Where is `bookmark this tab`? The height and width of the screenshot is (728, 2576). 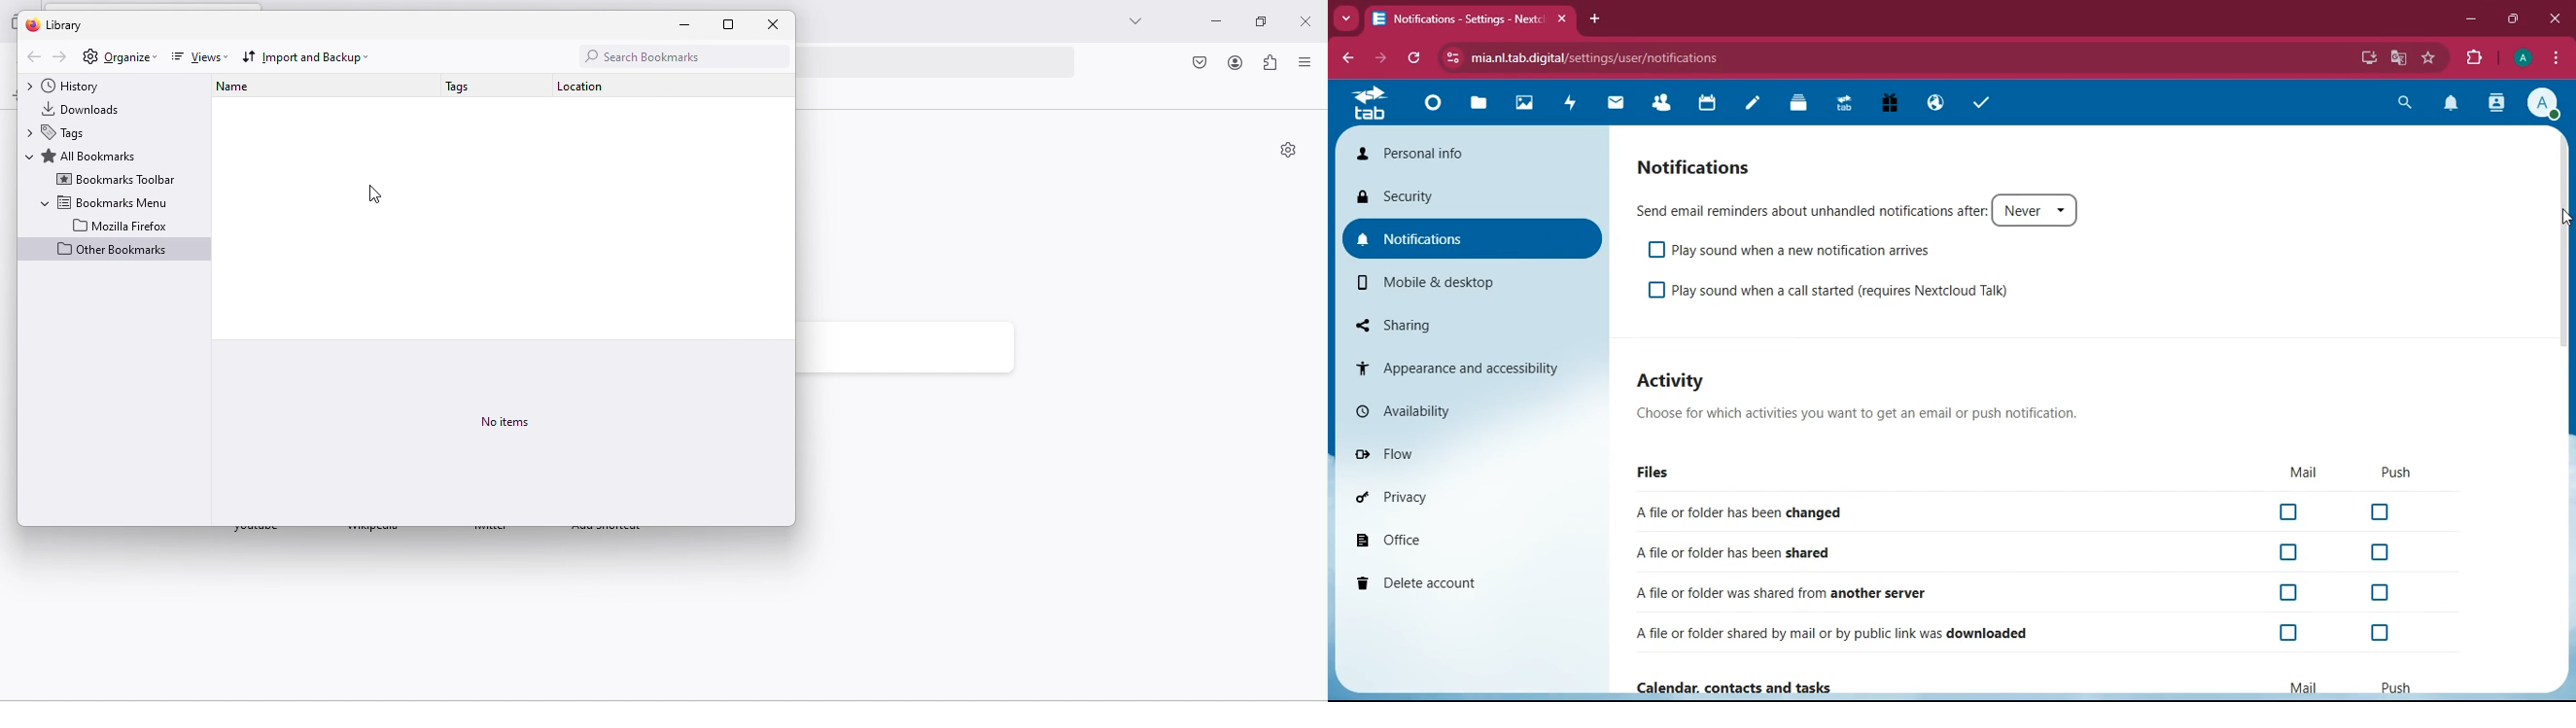 bookmark this tab is located at coordinates (2429, 56).